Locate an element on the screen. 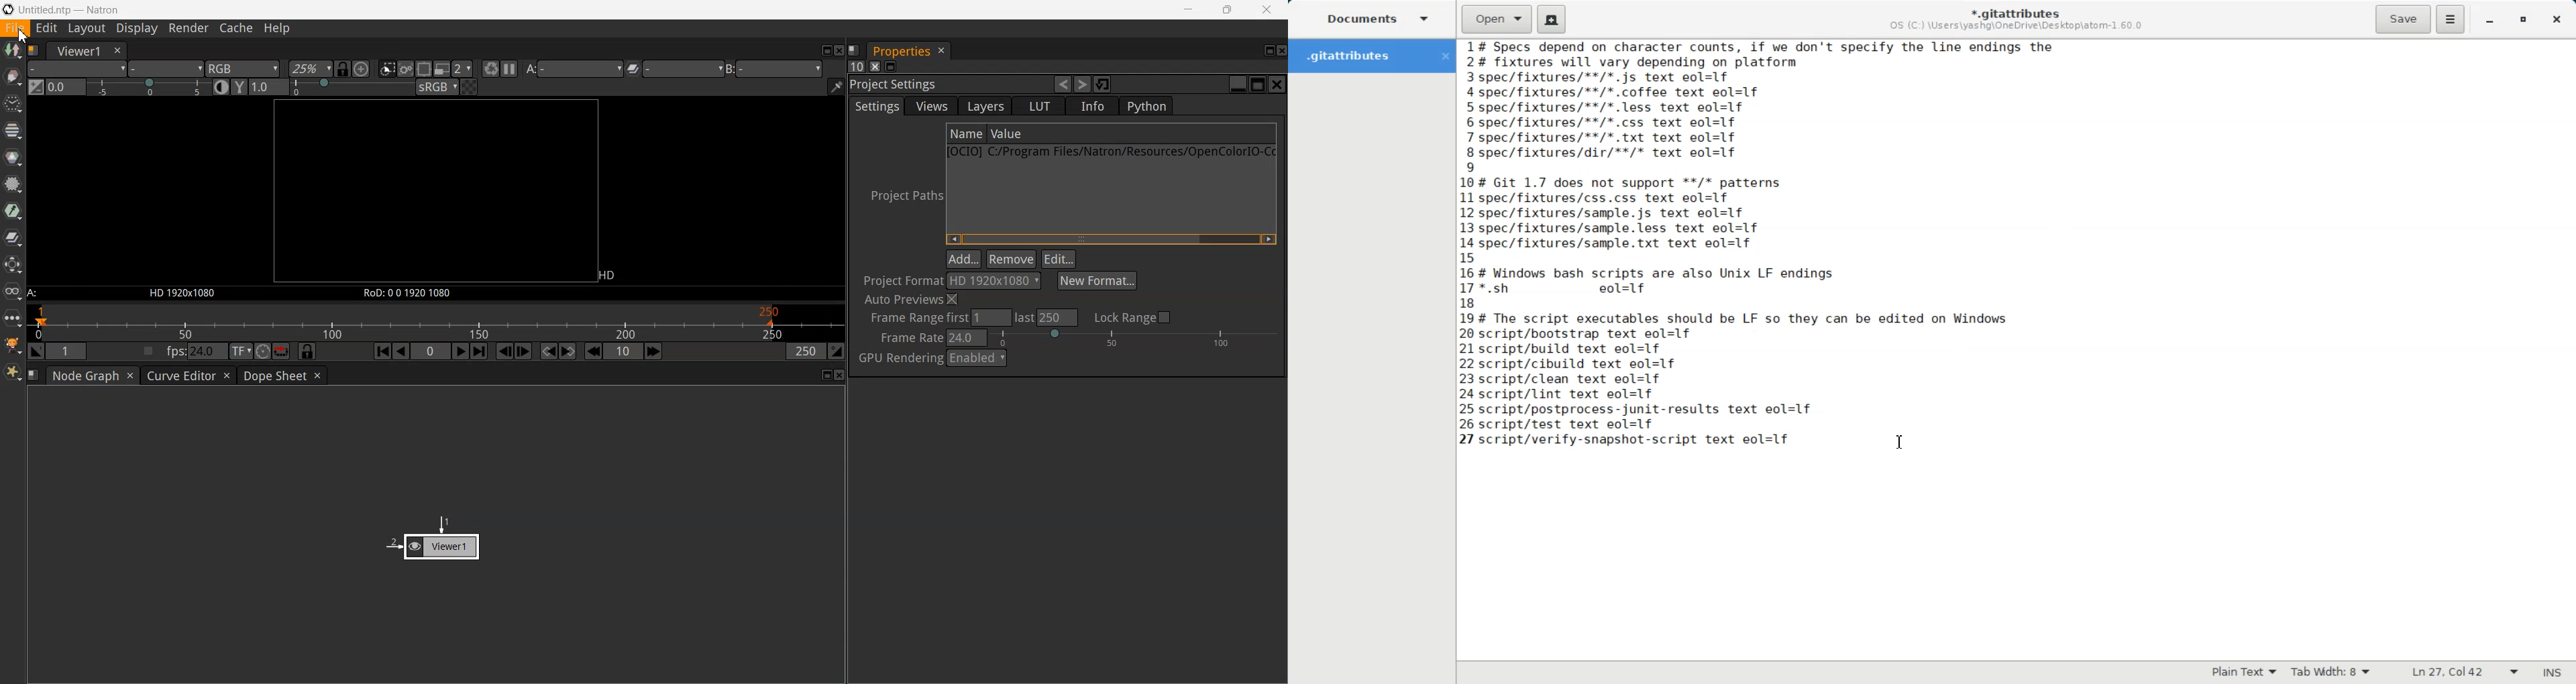 The height and width of the screenshot is (700, 2576). Maximize is located at coordinates (1270, 50).